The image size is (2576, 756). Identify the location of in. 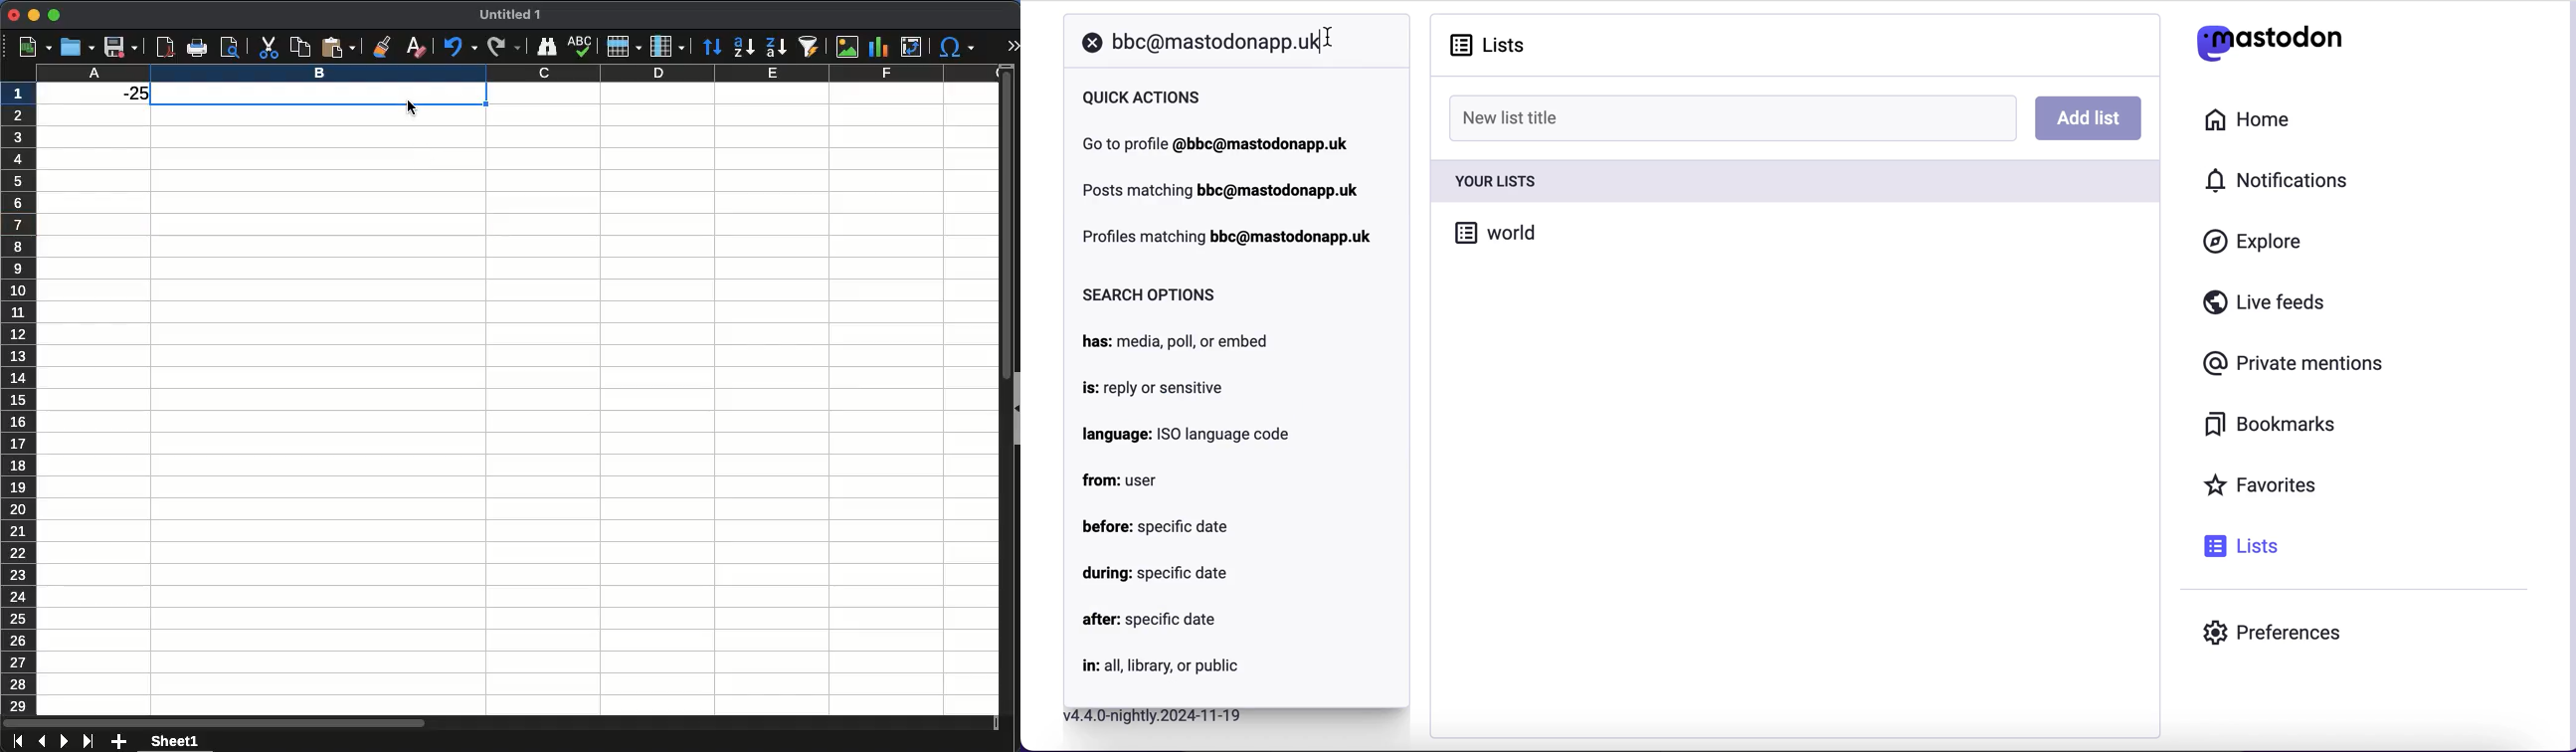
(1159, 667).